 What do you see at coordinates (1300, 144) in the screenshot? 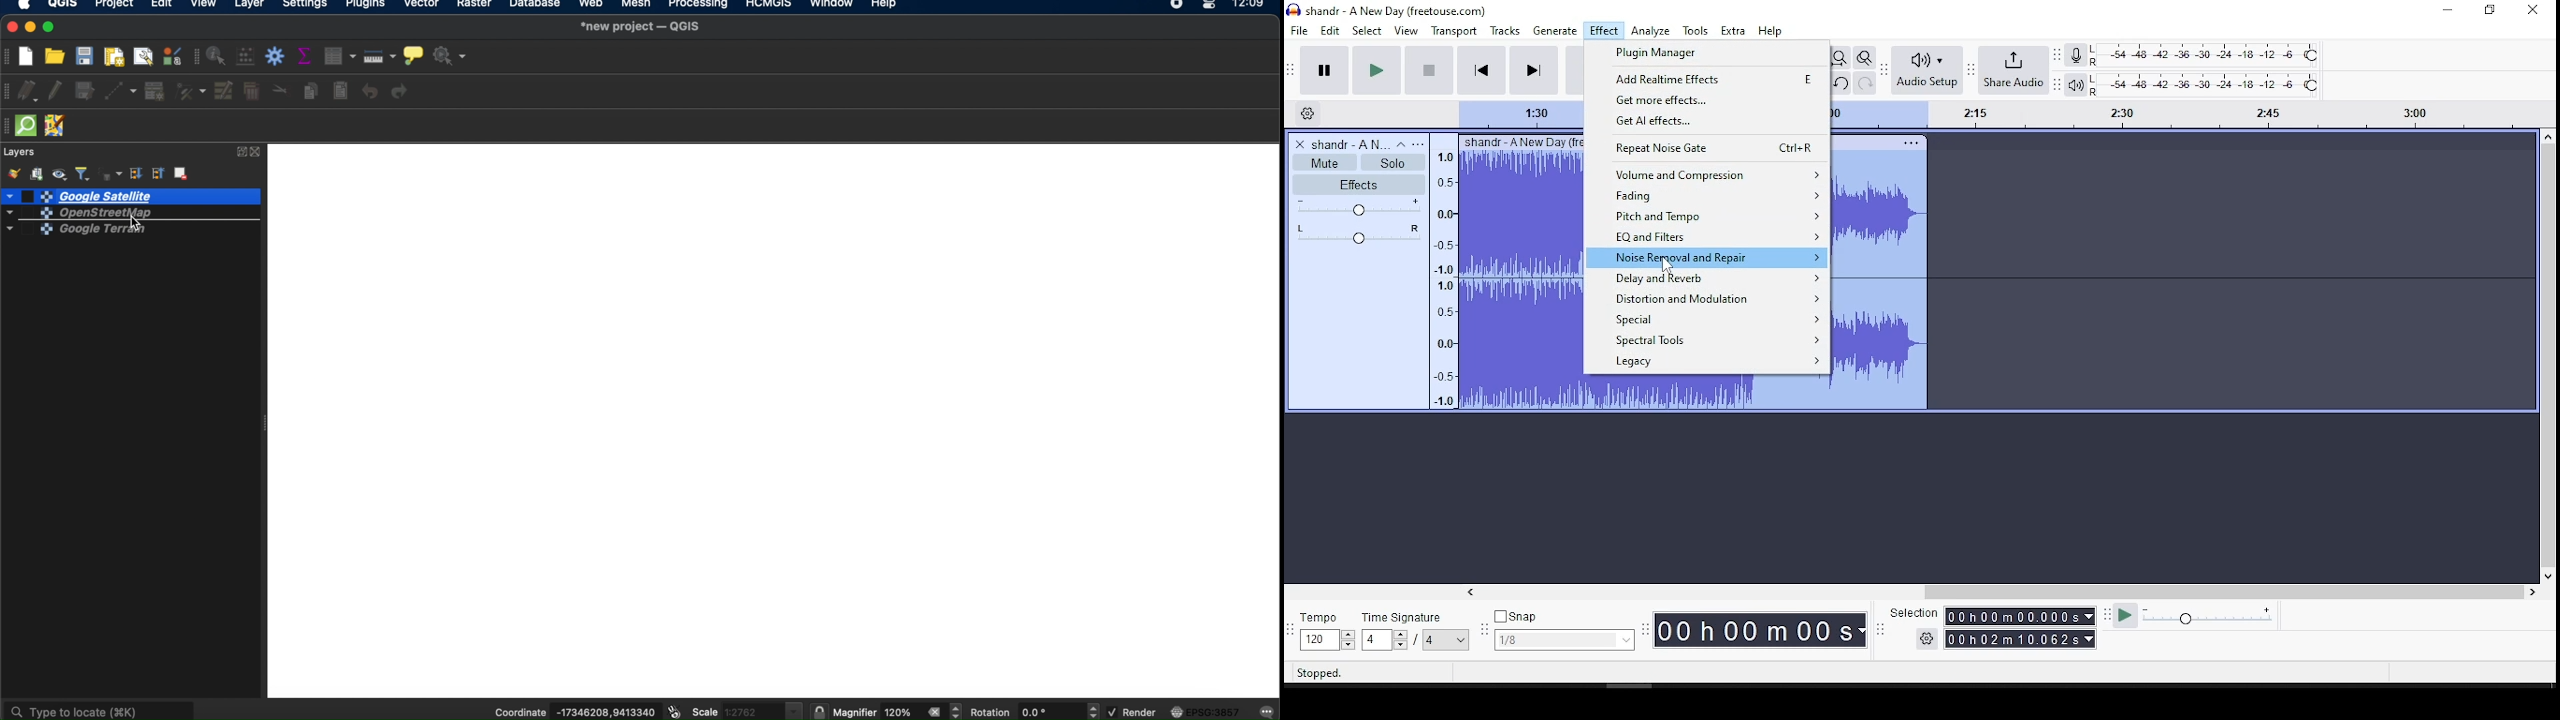
I see `delete track` at bounding box center [1300, 144].